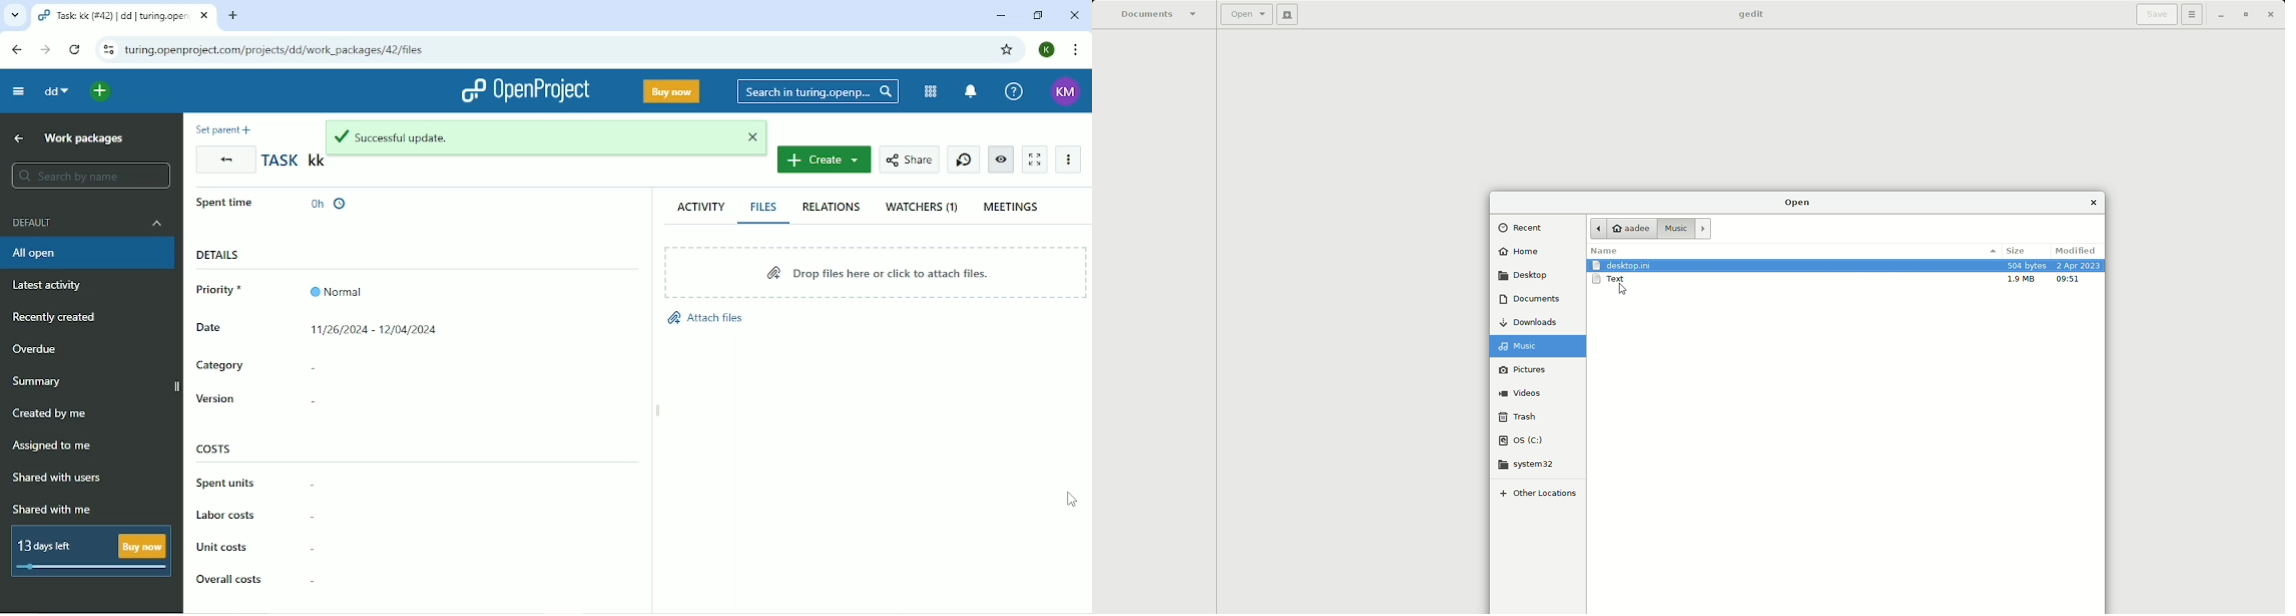 The height and width of the screenshot is (616, 2296). I want to click on Shared with users, so click(57, 479).